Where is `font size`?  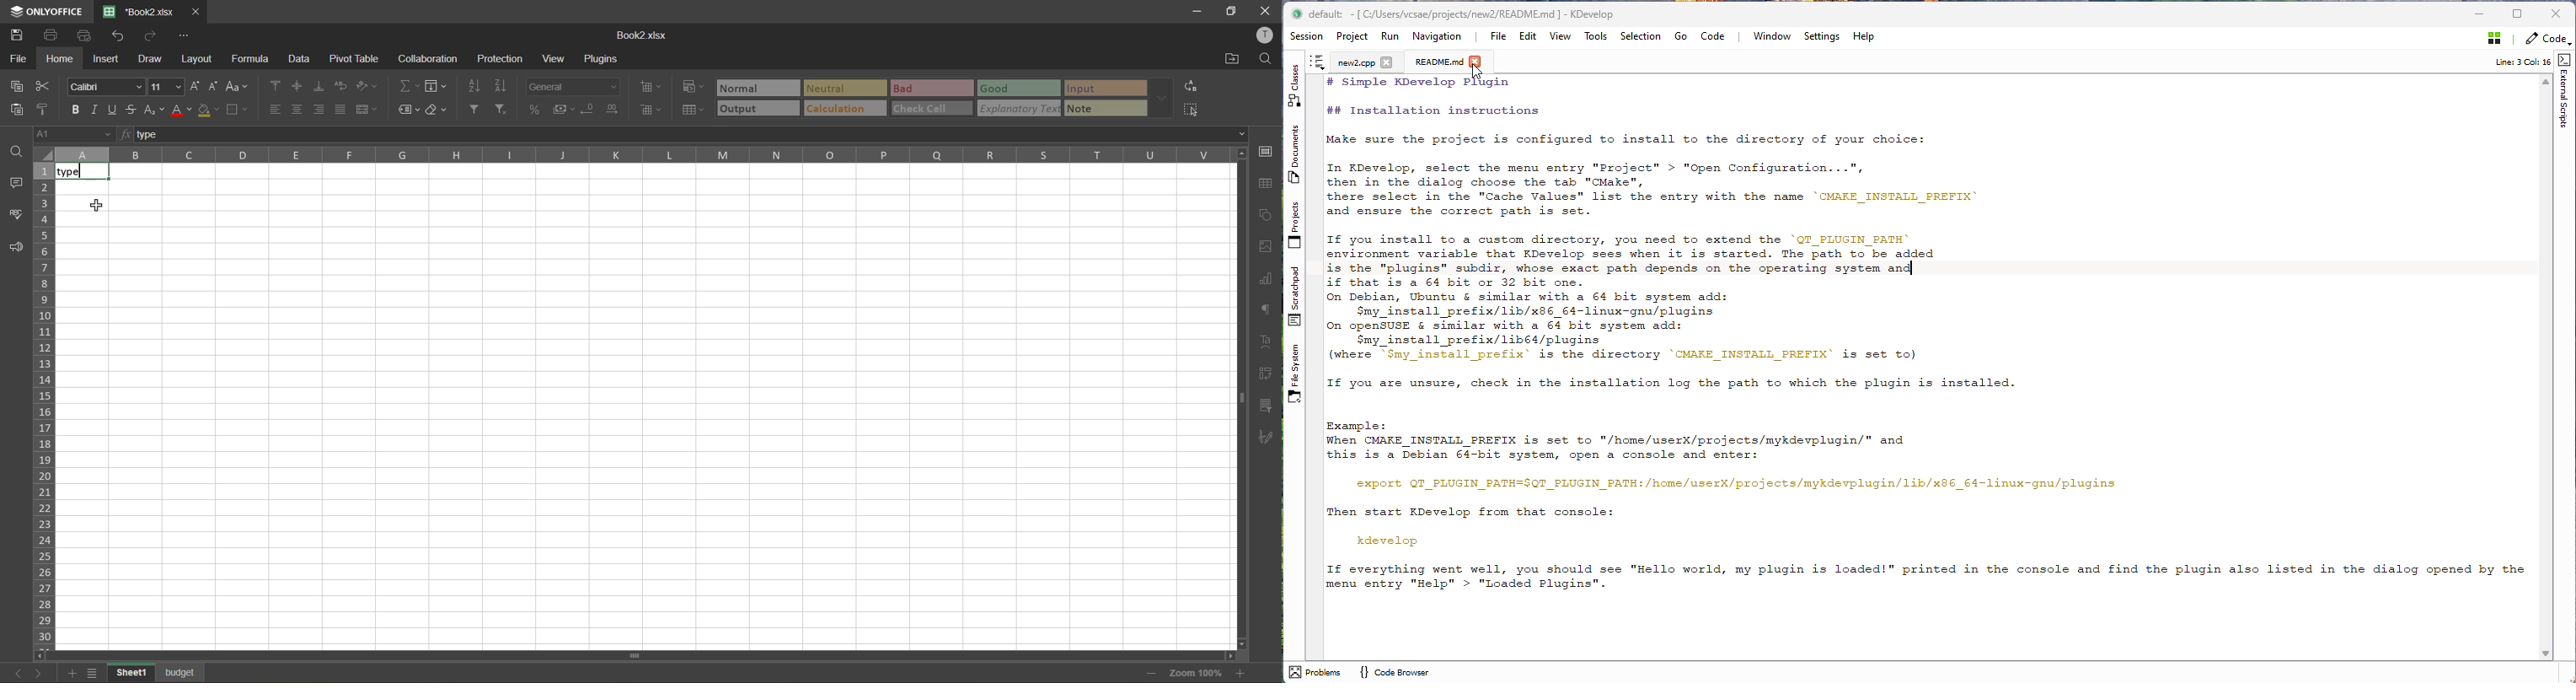 font size is located at coordinates (165, 88).